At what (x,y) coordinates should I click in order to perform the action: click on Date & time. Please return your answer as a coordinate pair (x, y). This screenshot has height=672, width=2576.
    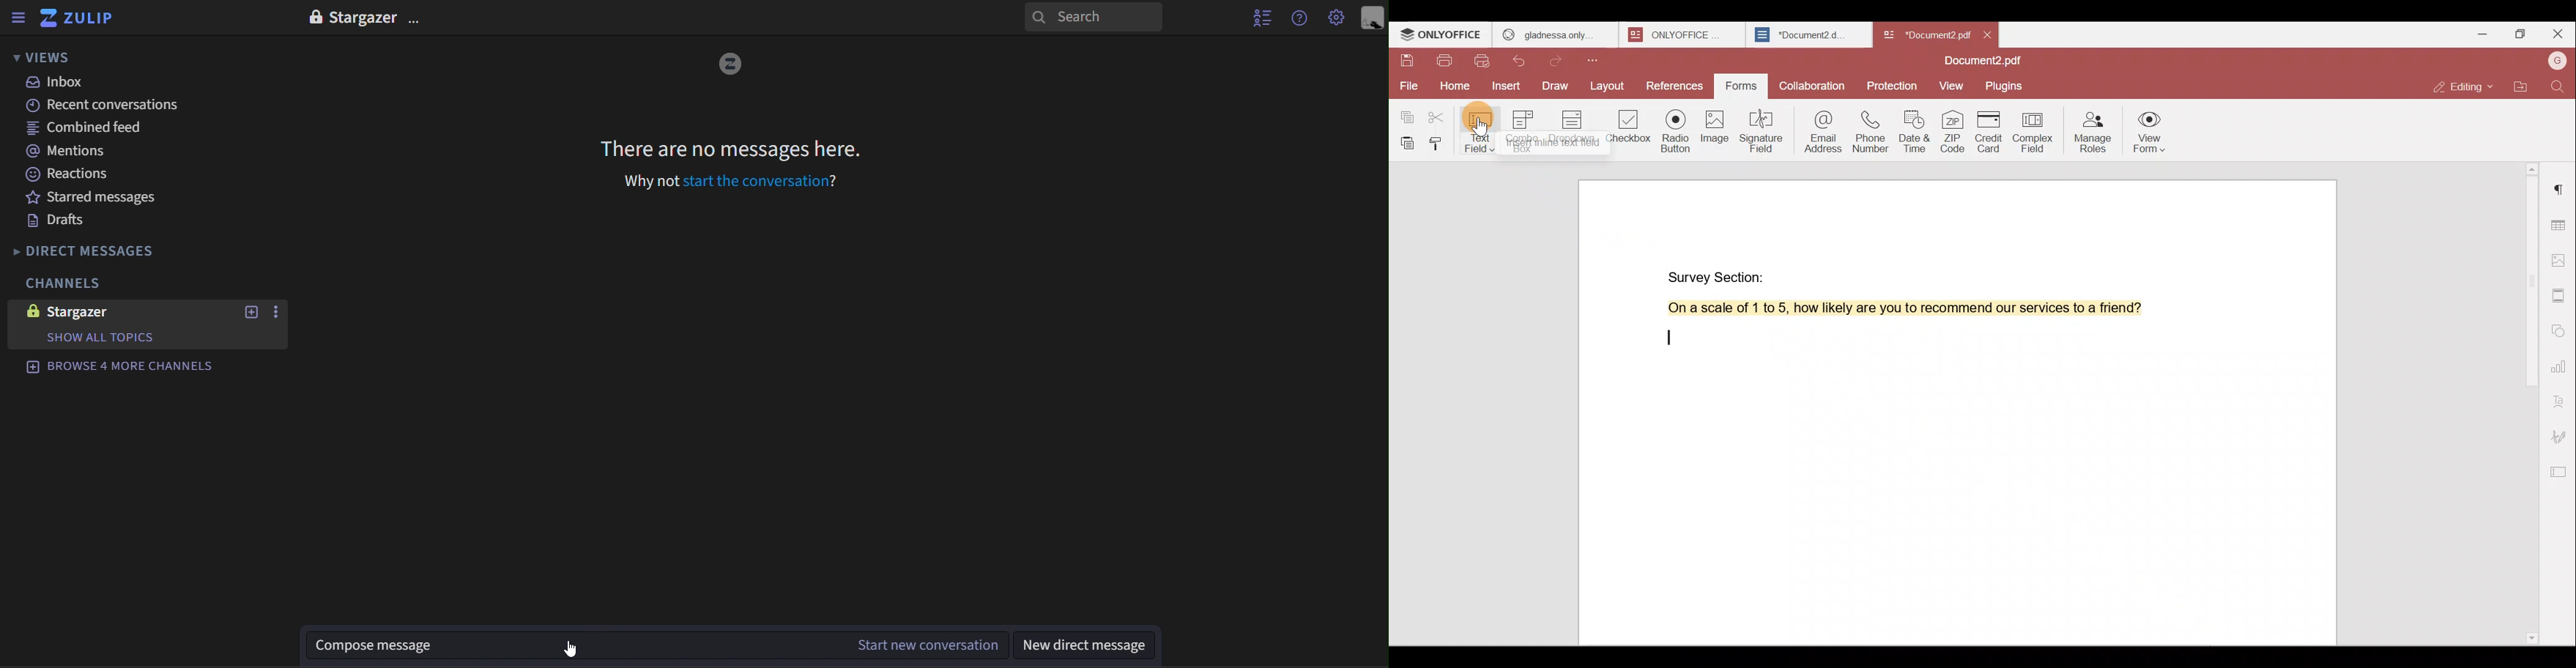
    Looking at the image, I should click on (1913, 128).